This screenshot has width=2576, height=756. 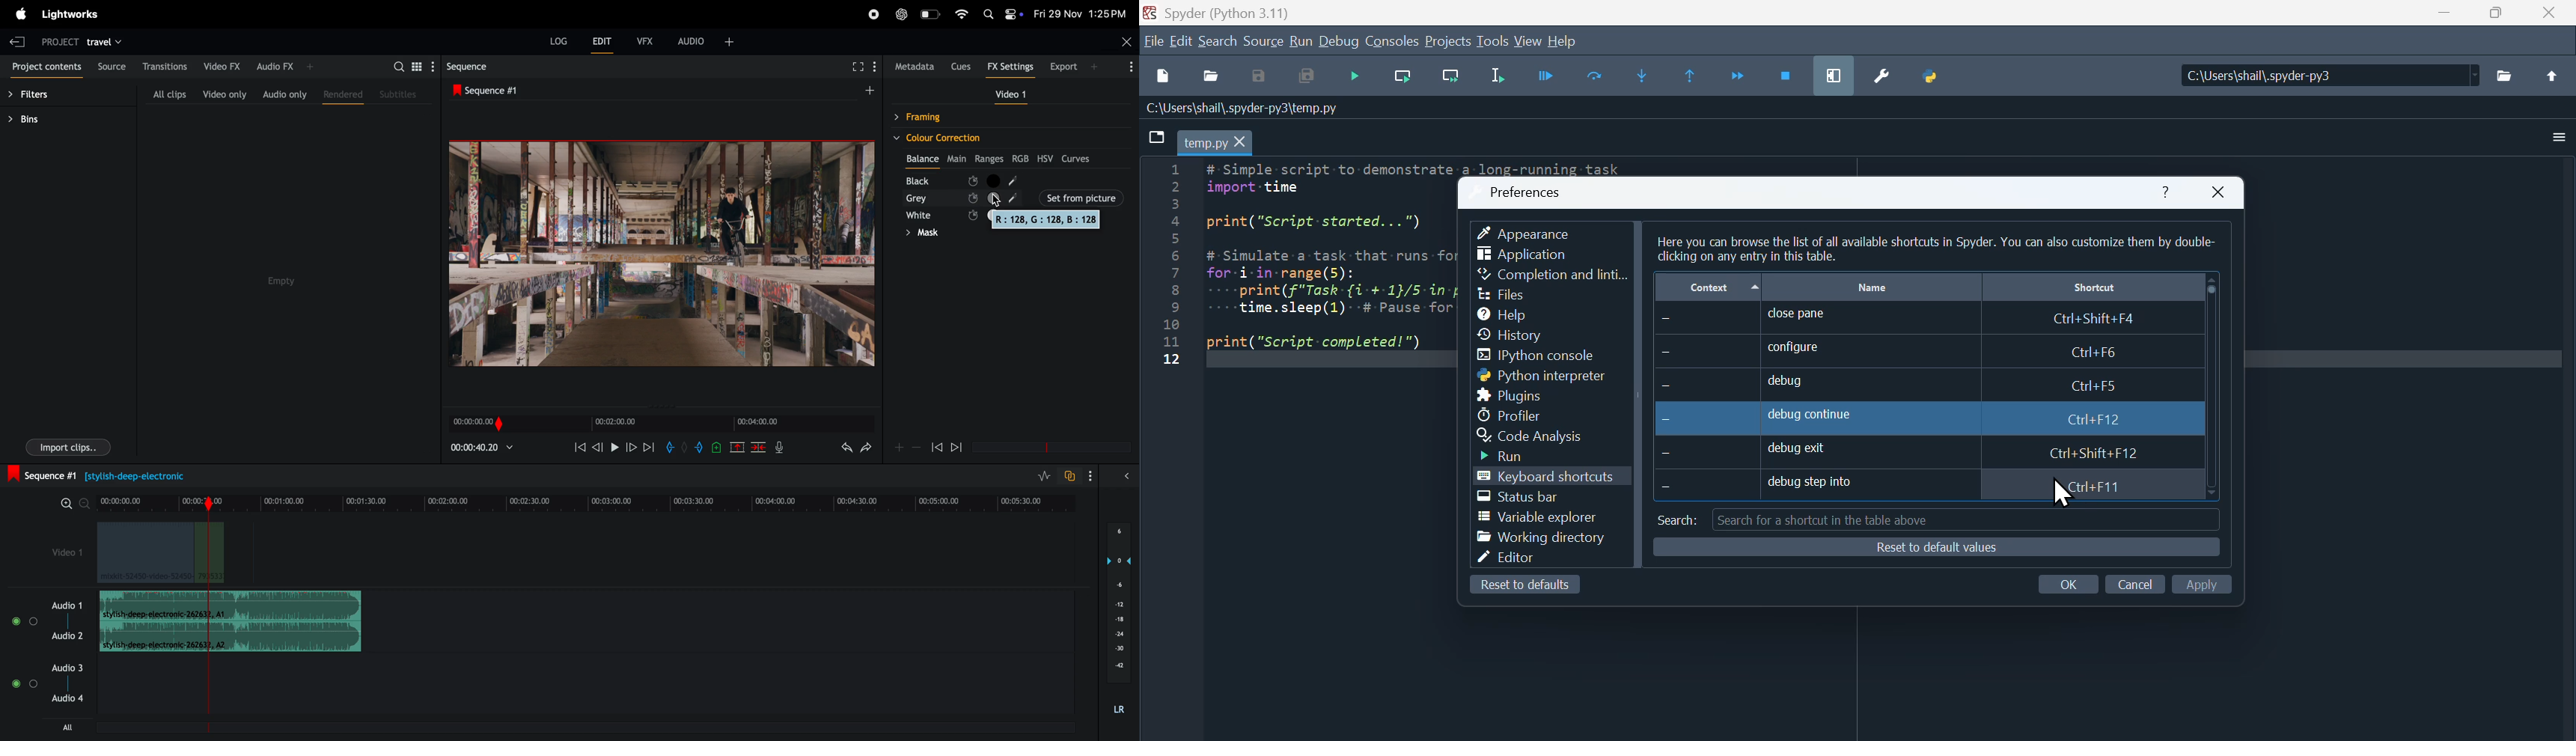 What do you see at coordinates (1518, 394) in the screenshot?
I see `Plugins` at bounding box center [1518, 394].